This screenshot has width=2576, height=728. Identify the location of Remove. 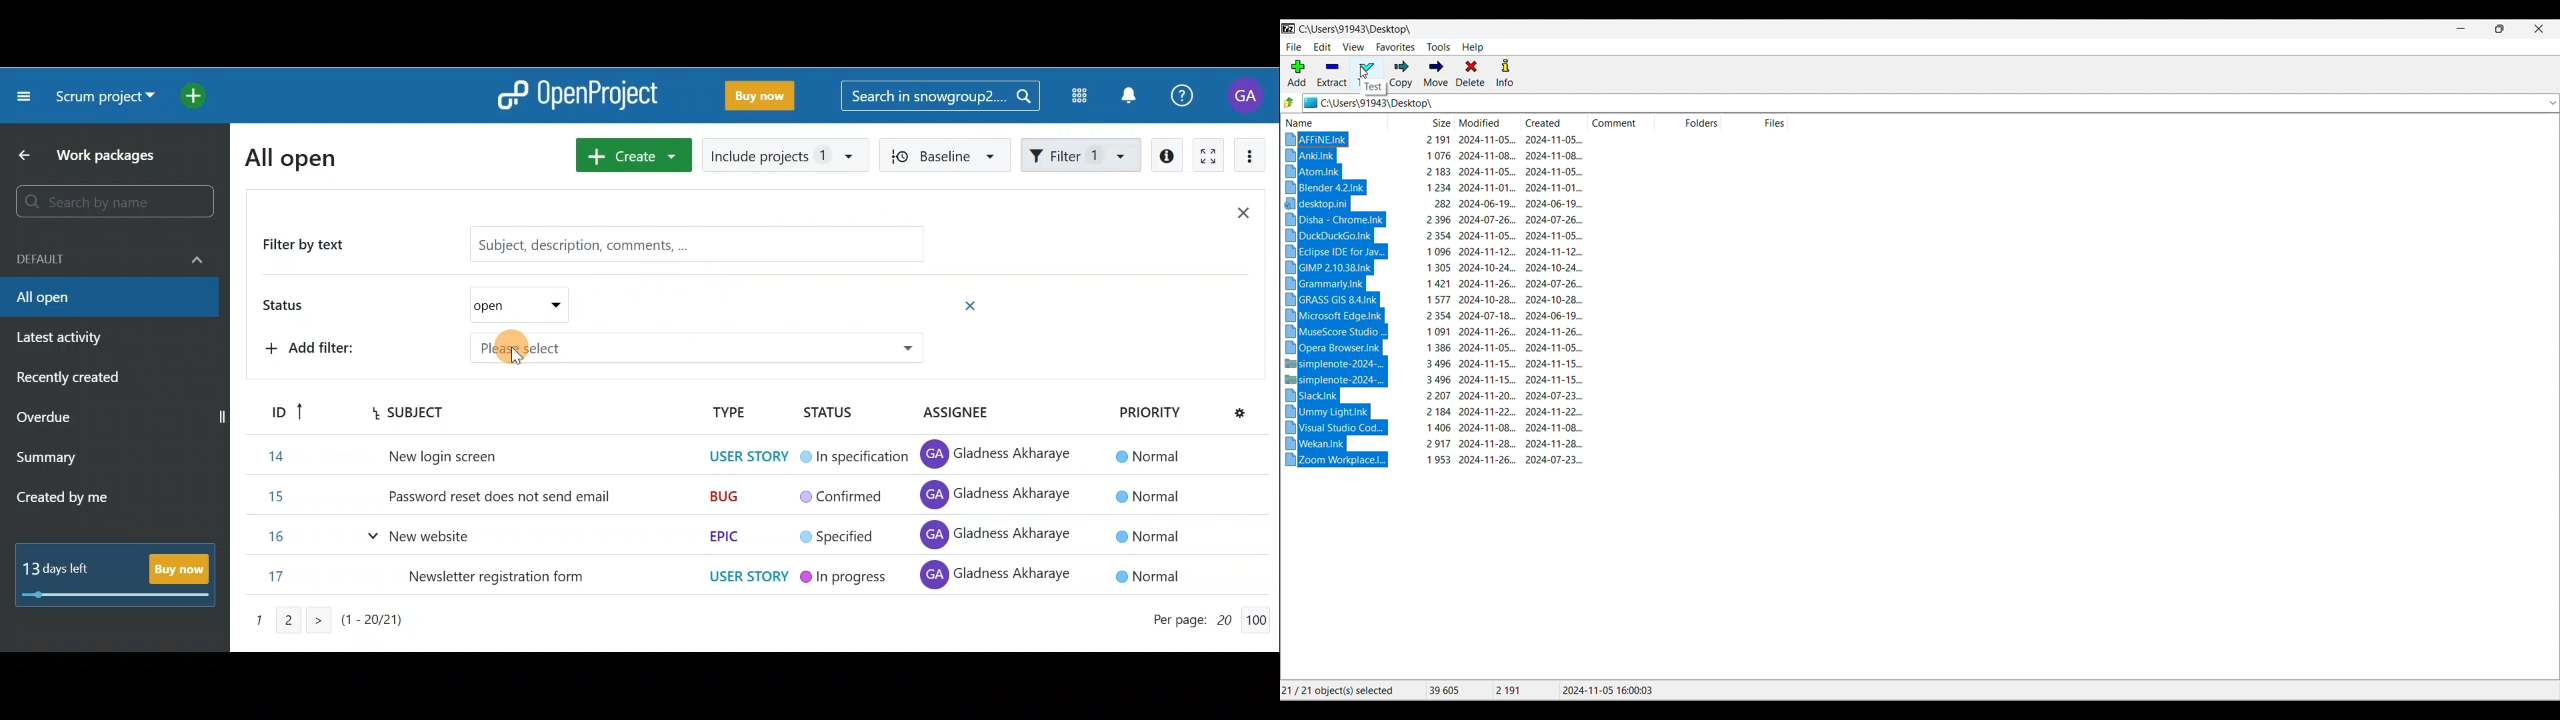
(972, 305).